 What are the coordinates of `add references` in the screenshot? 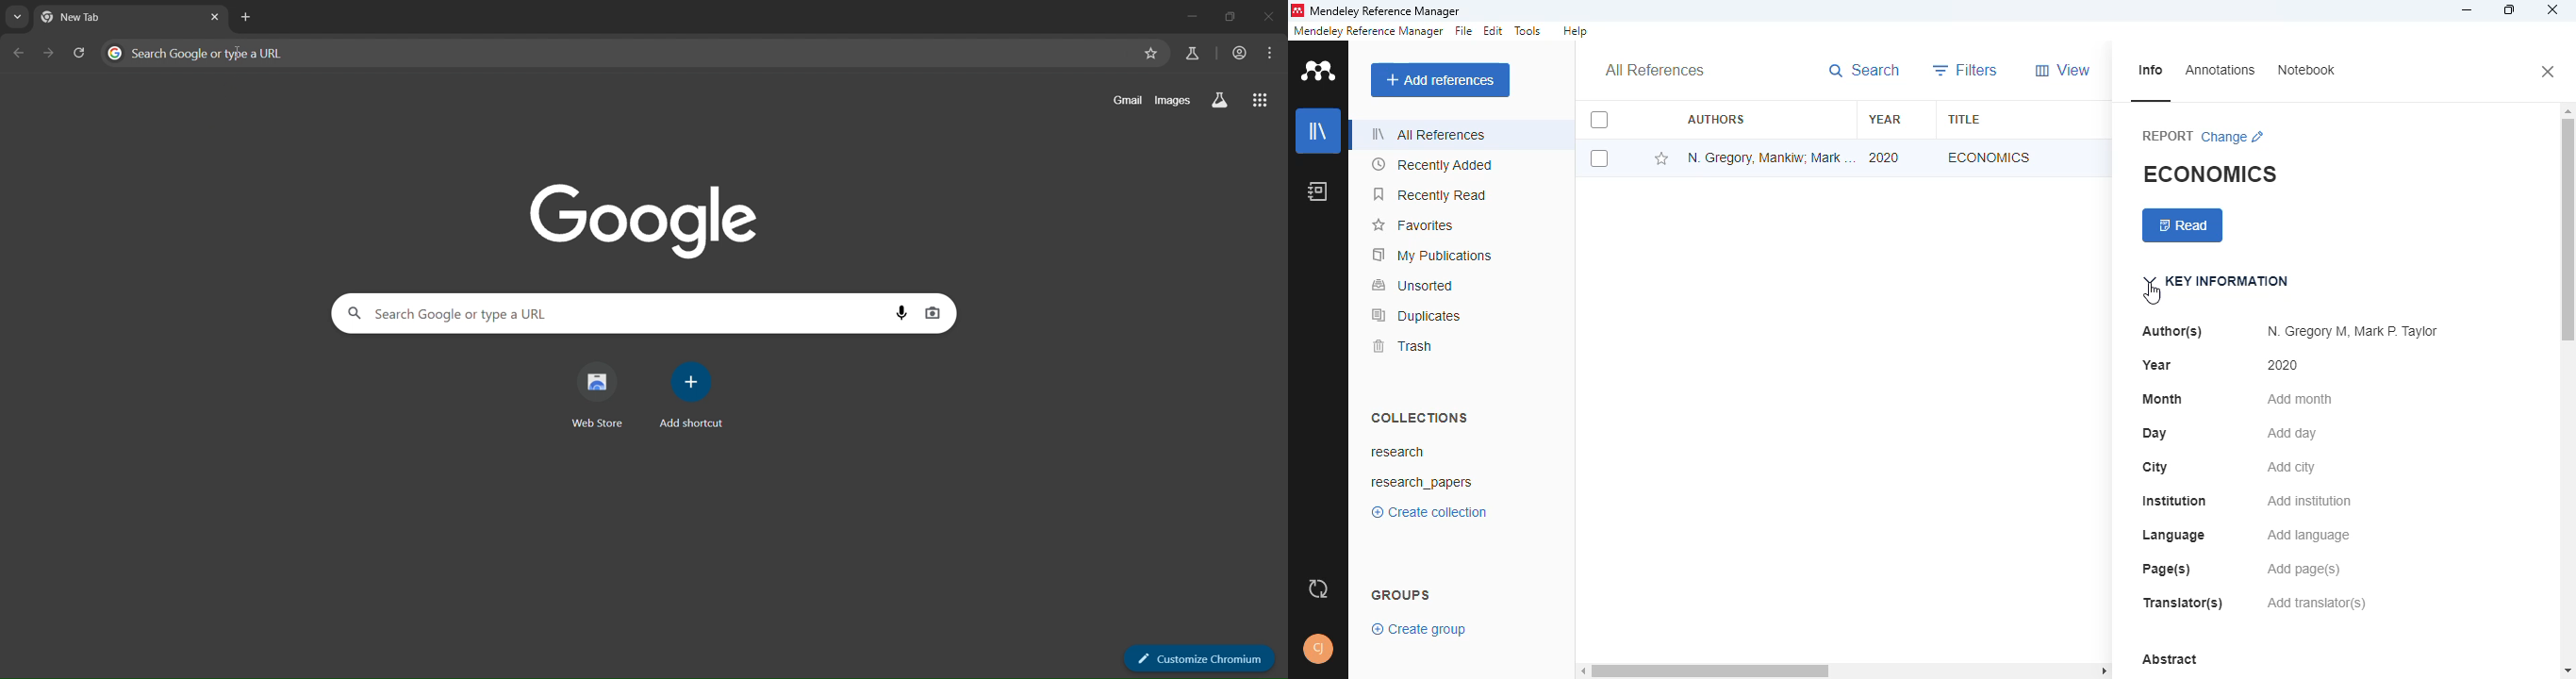 It's located at (1441, 79).